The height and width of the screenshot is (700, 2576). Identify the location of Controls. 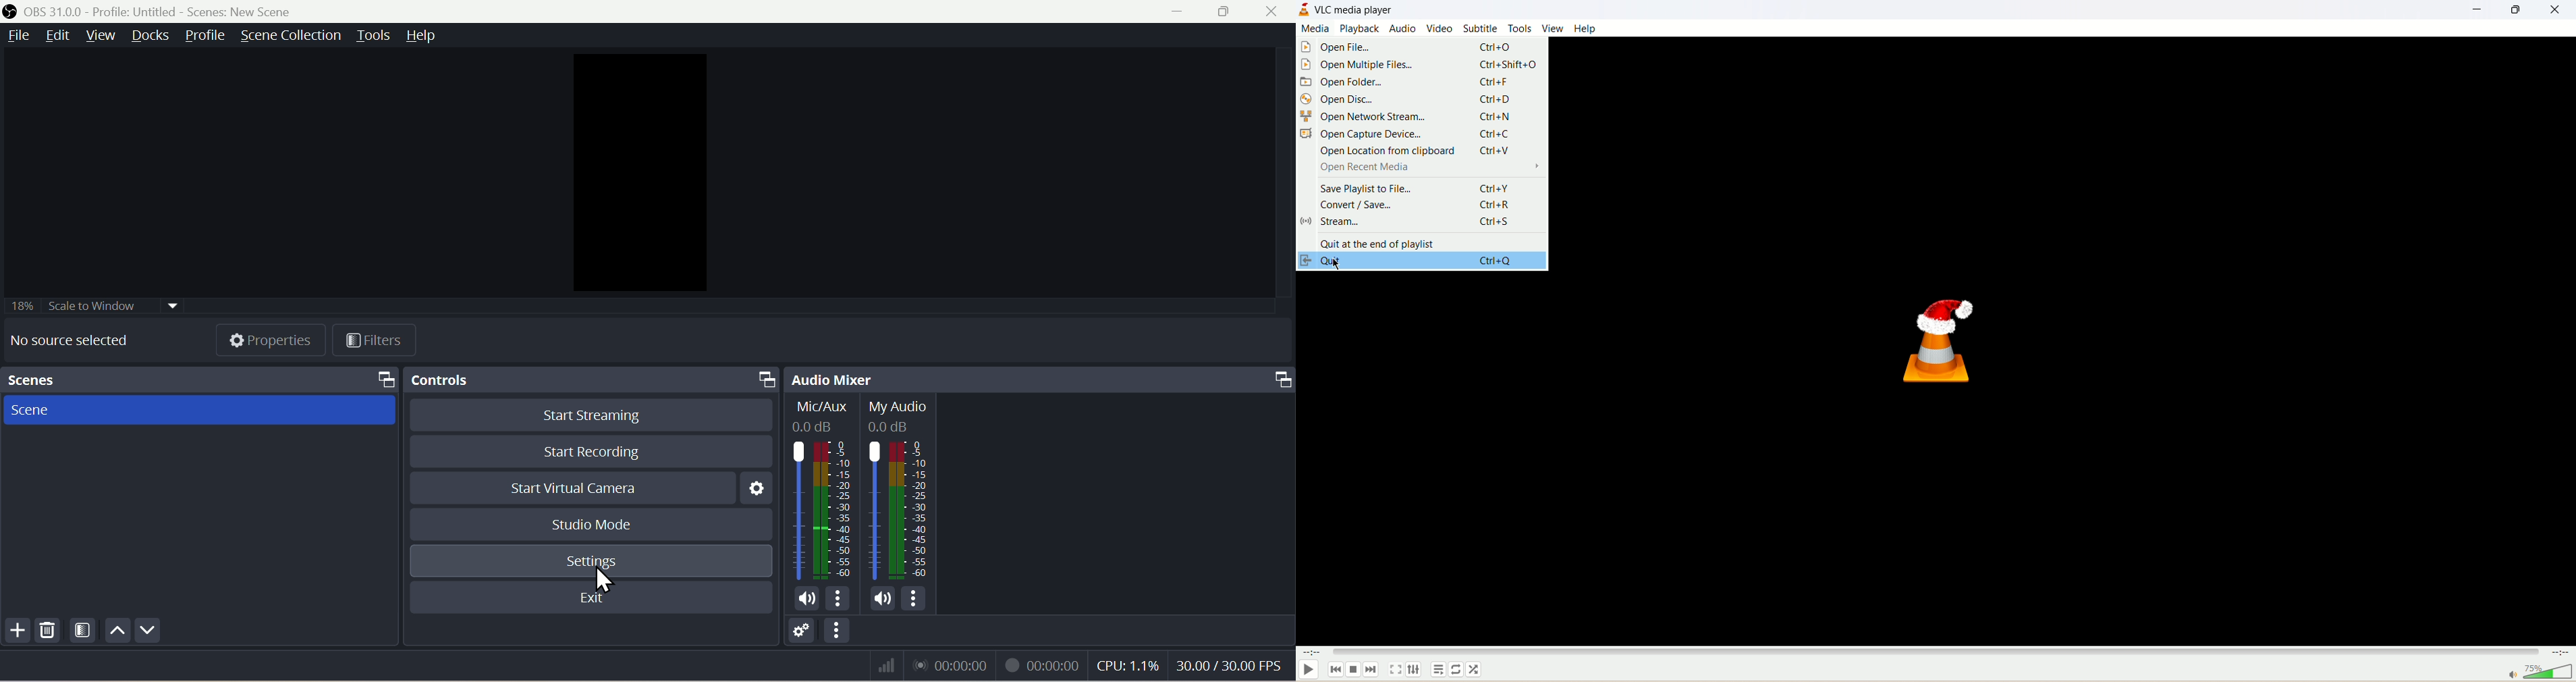
(527, 379).